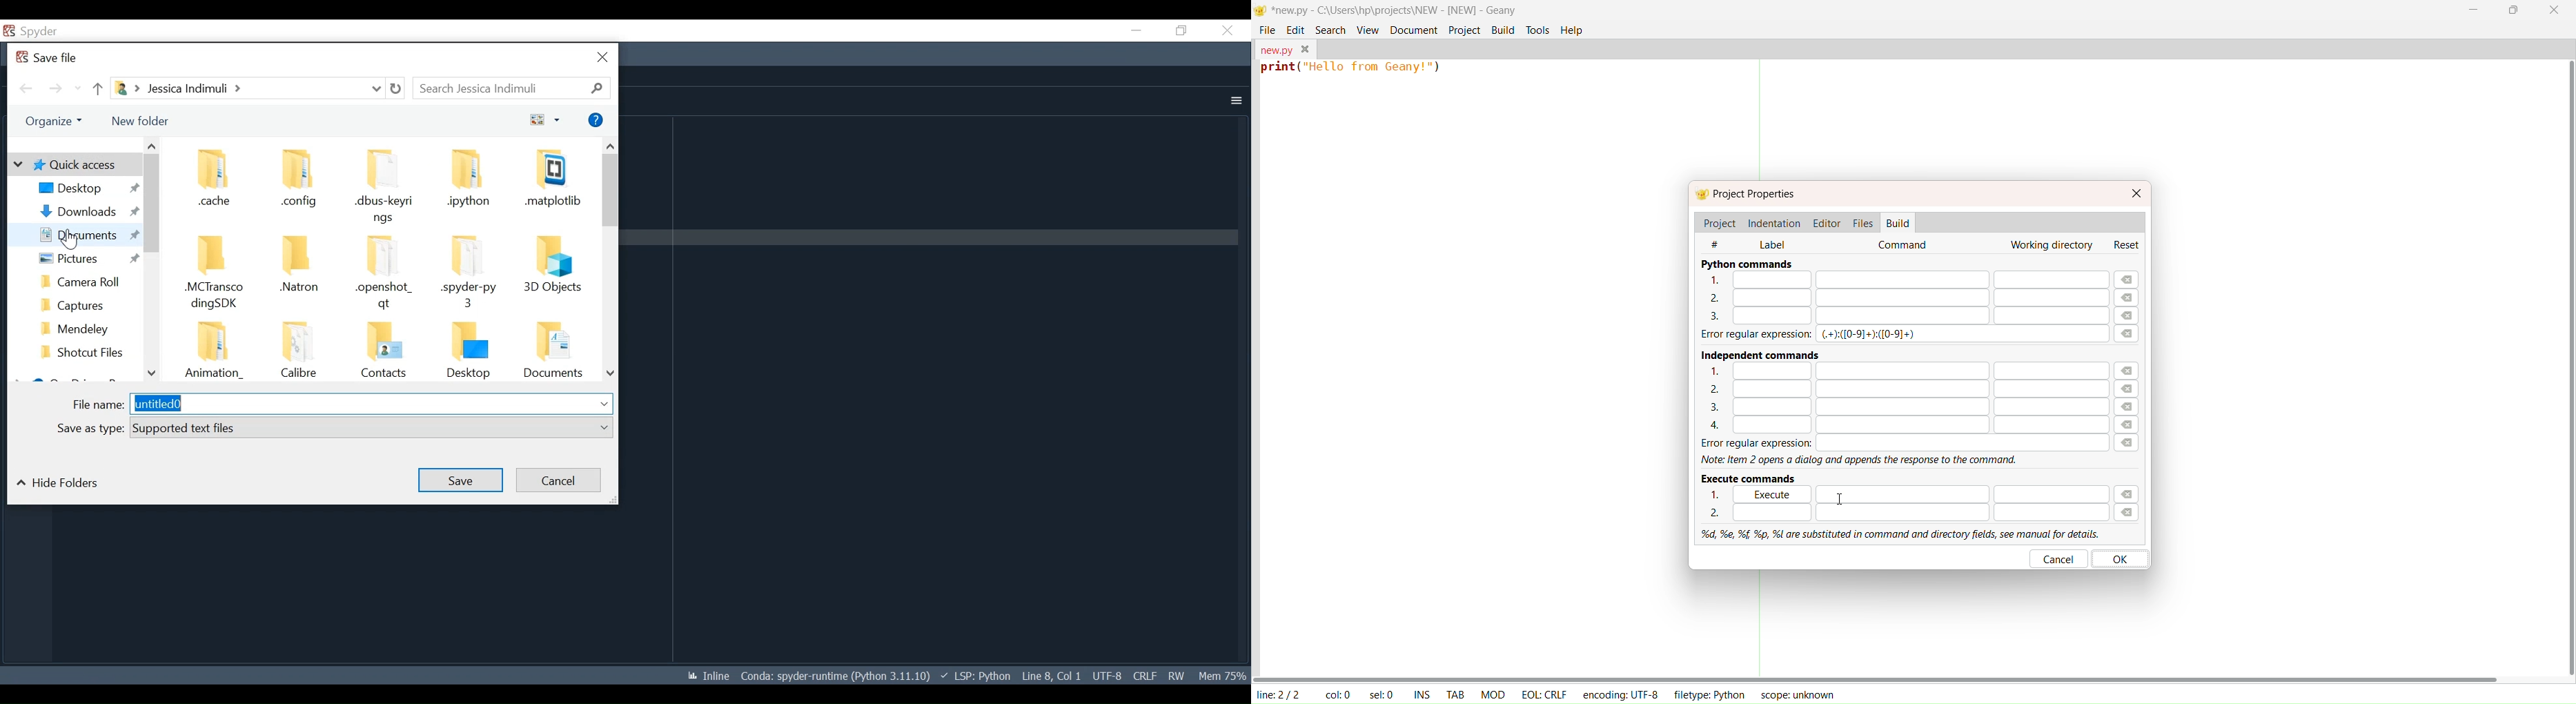  Describe the element at coordinates (83, 354) in the screenshot. I see `Folder` at that location.